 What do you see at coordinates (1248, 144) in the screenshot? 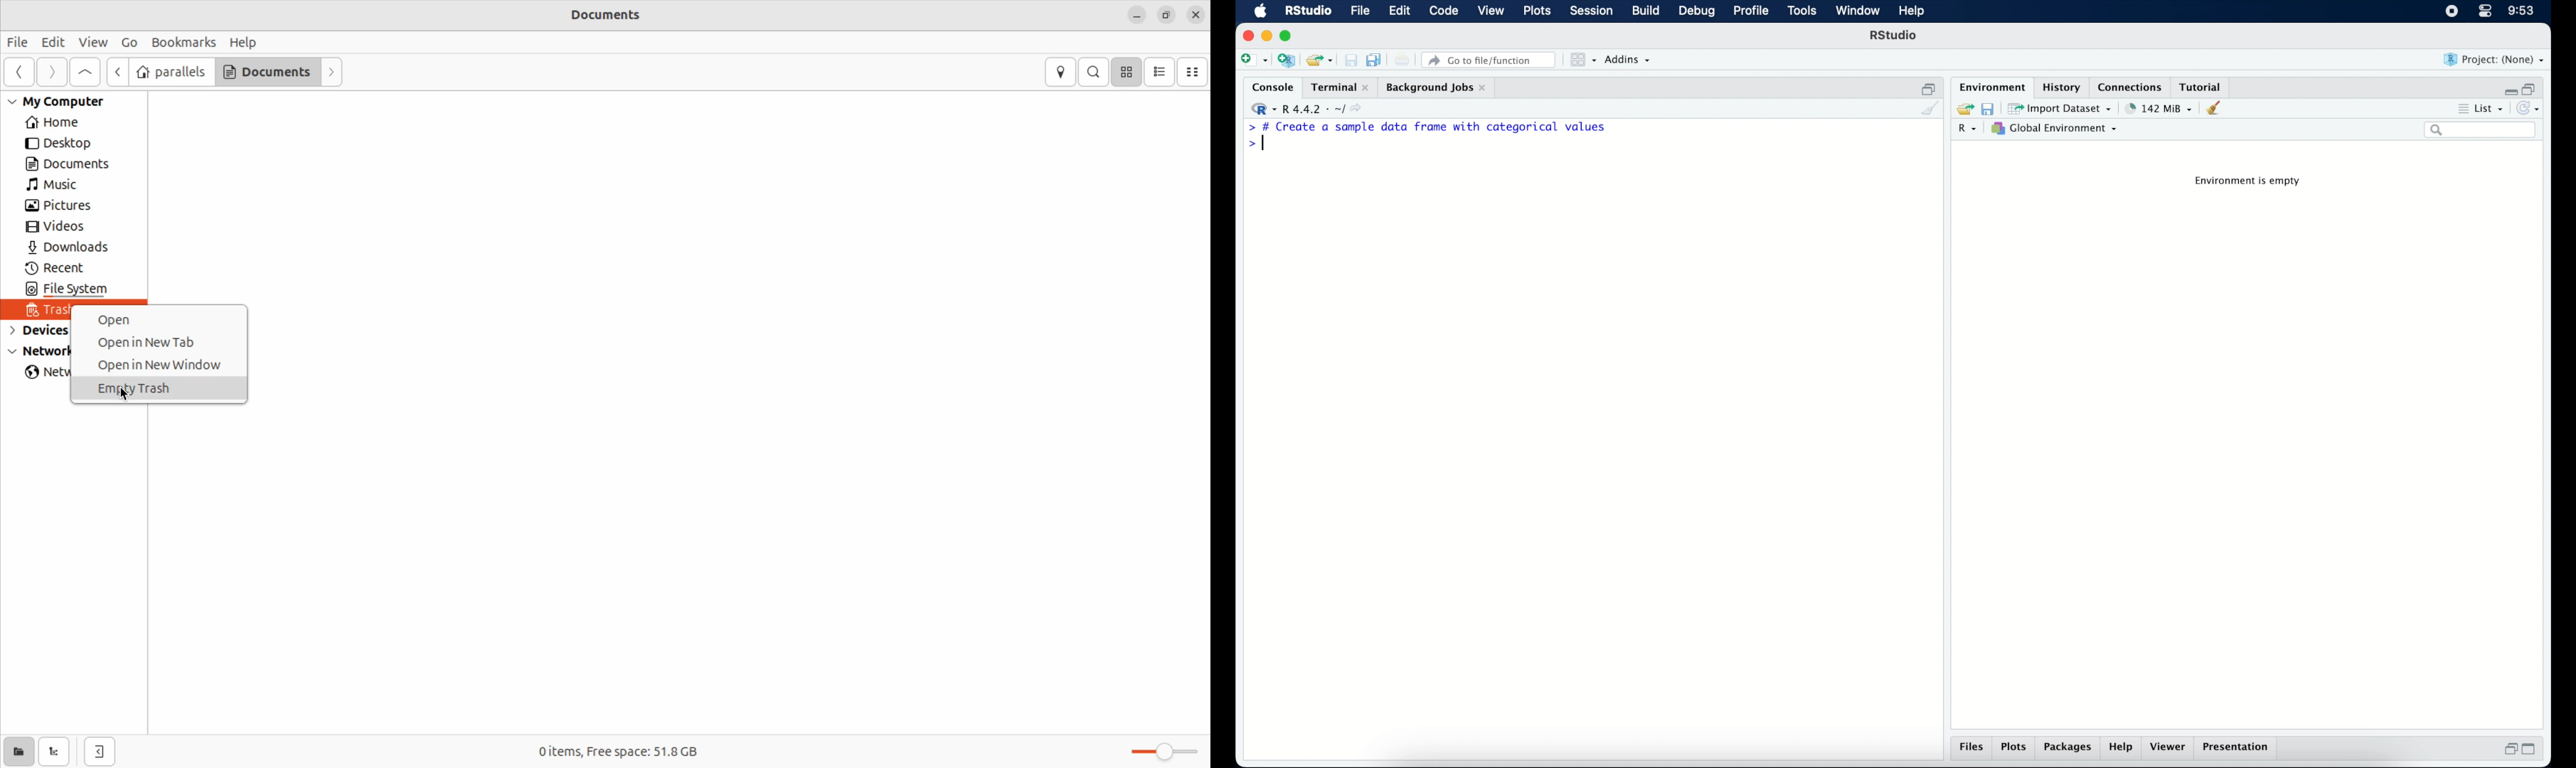
I see `command prompt` at bounding box center [1248, 144].